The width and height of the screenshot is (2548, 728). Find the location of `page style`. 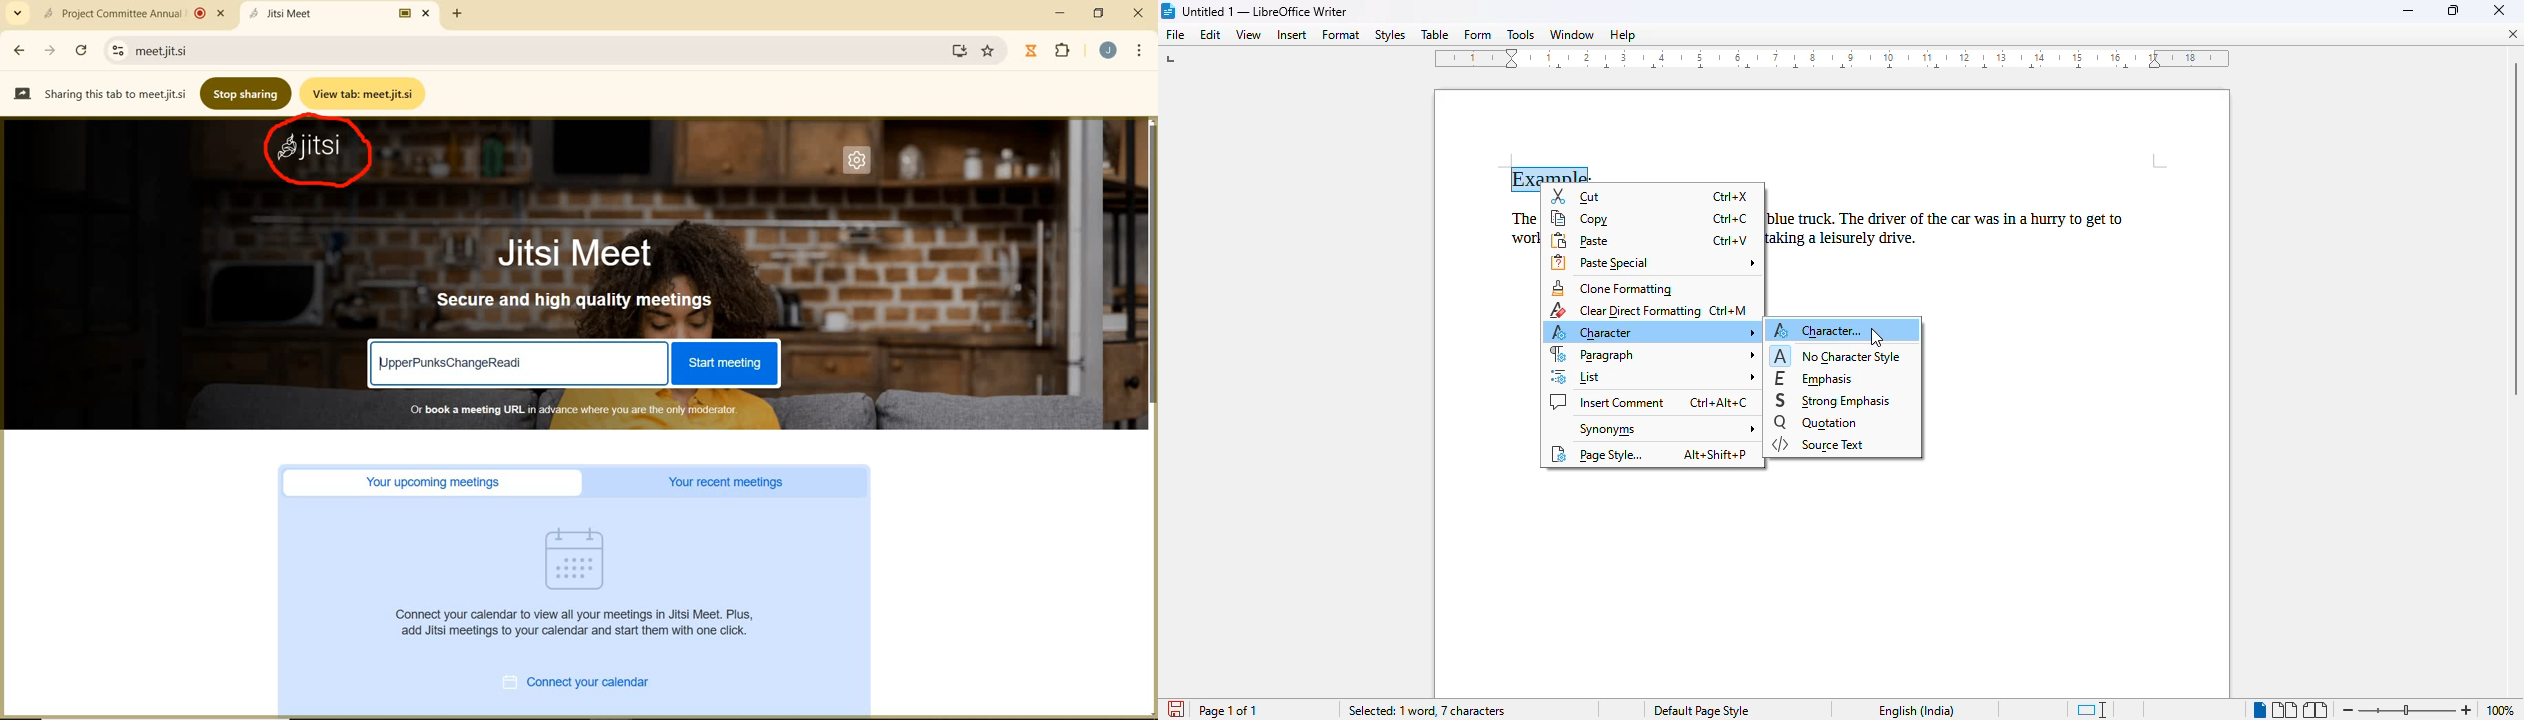

page style is located at coordinates (1596, 454).